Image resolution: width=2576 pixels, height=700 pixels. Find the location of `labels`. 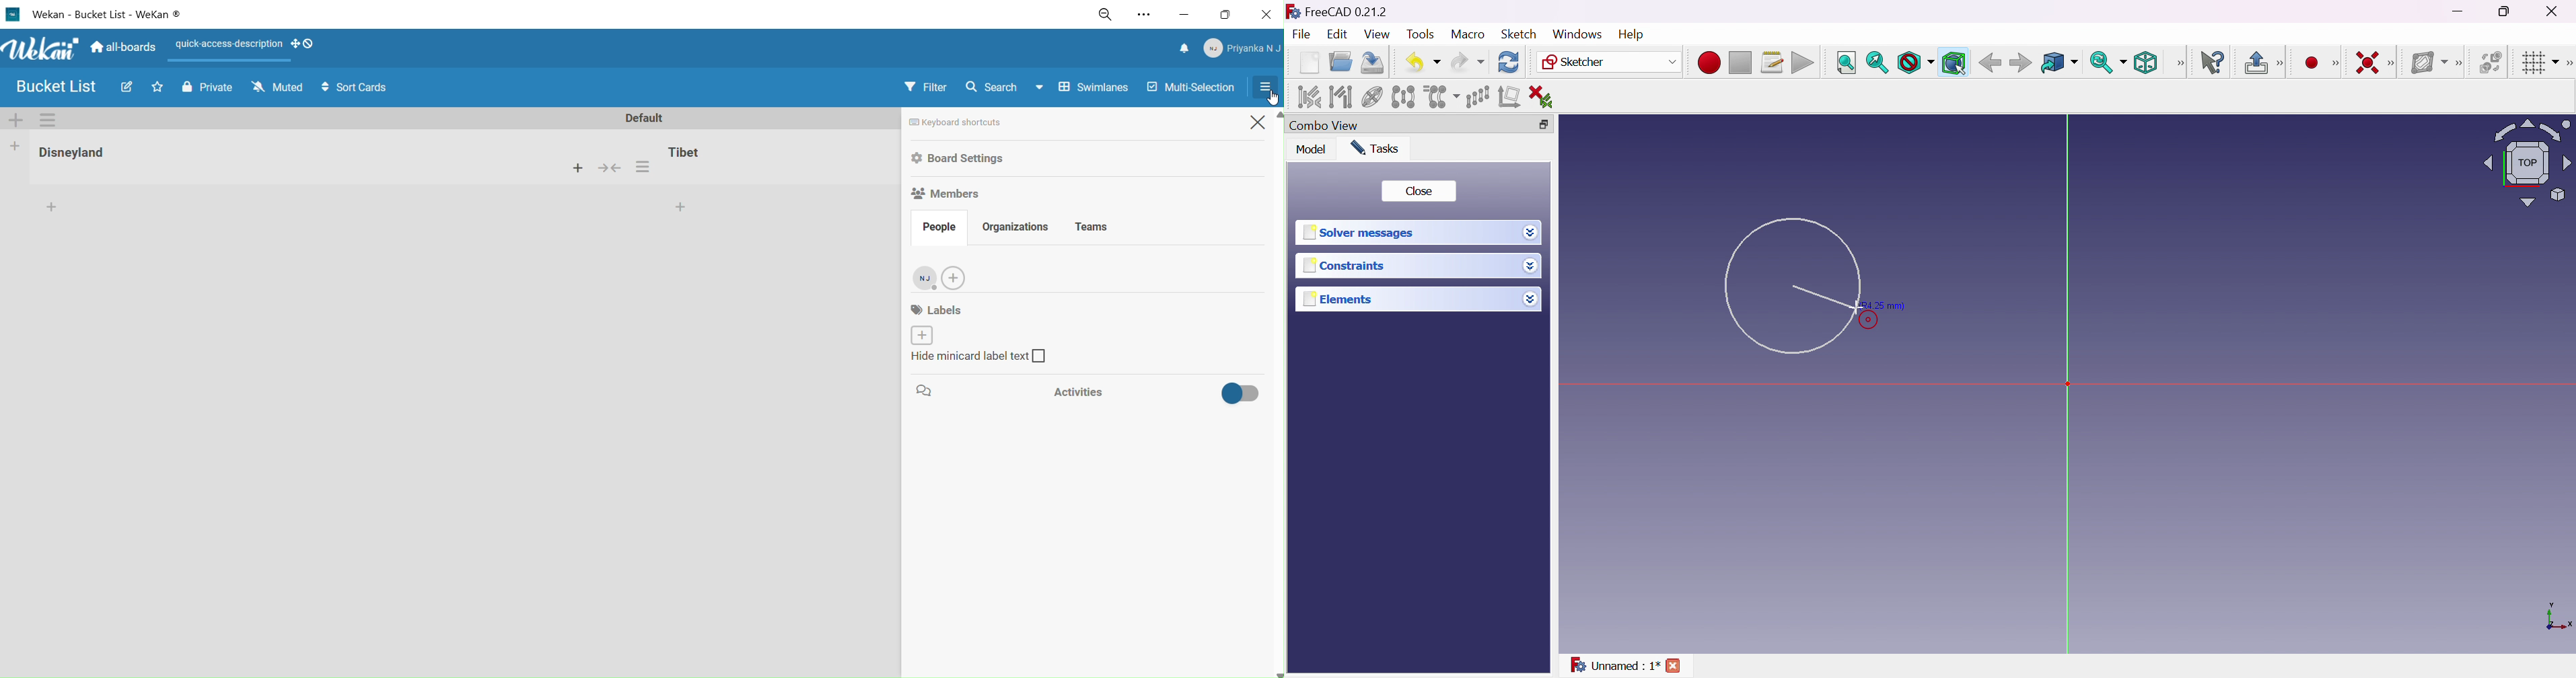

labels is located at coordinates (943, 309).